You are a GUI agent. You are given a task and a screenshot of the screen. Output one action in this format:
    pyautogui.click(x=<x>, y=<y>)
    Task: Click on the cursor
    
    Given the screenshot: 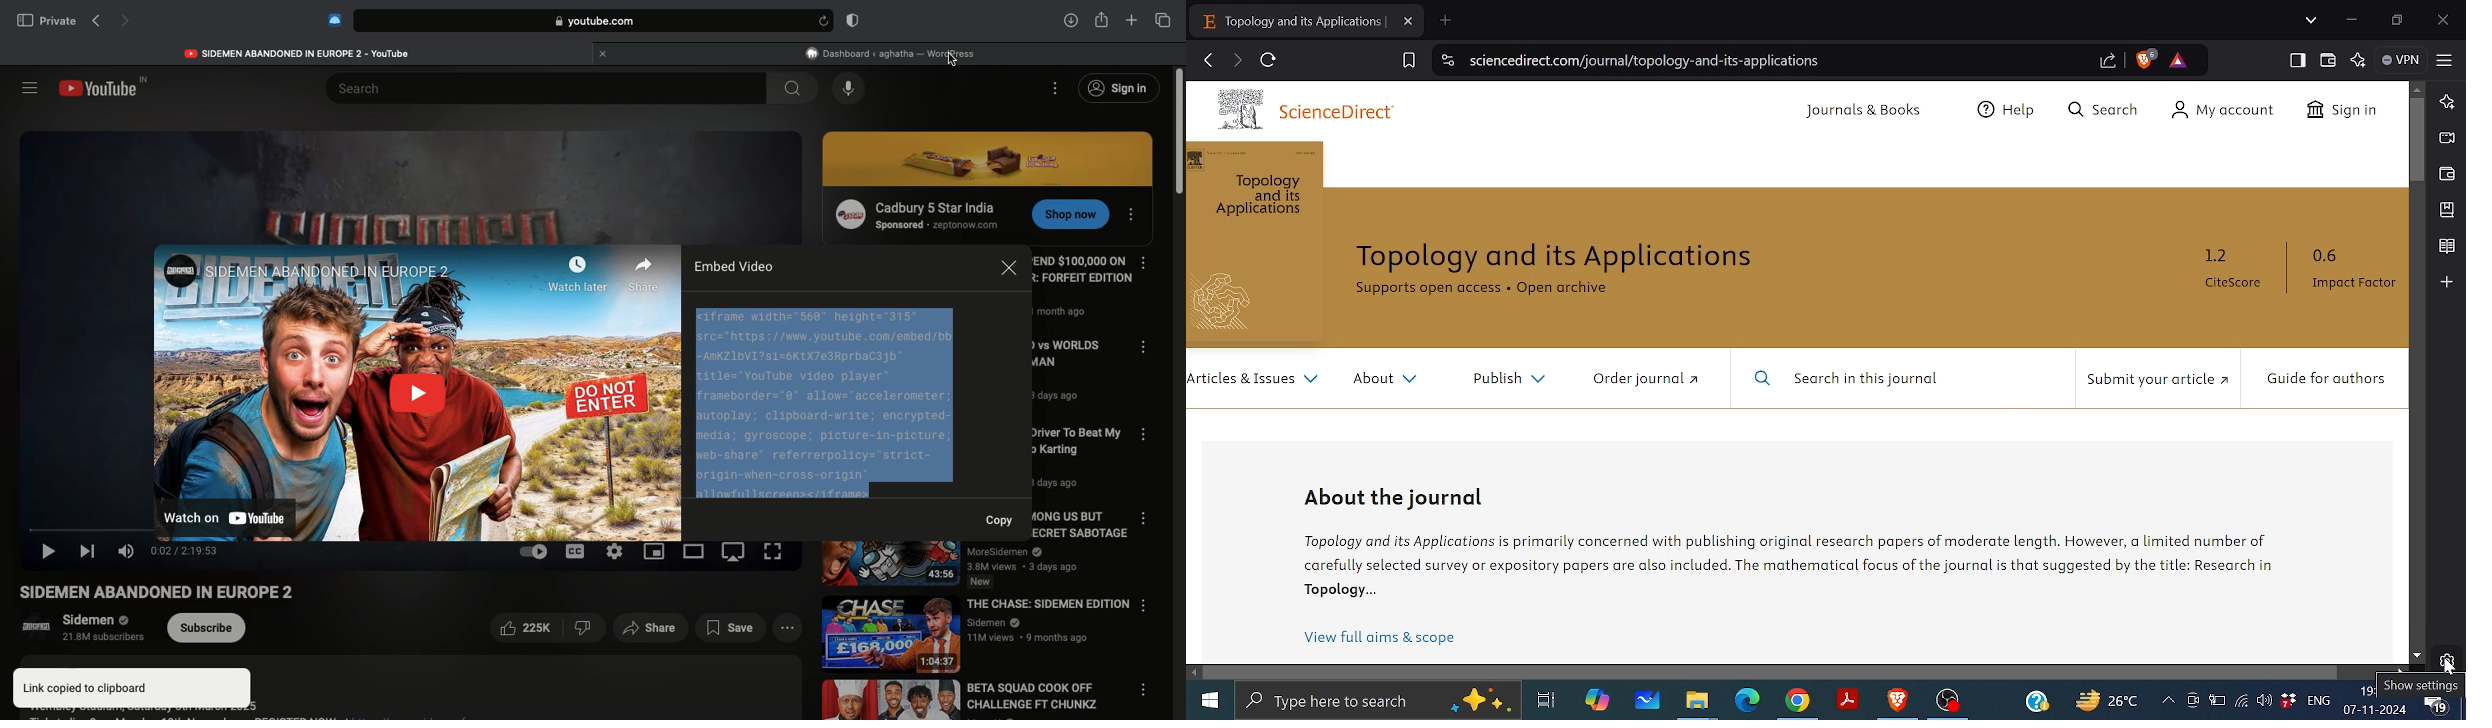 What is the action you would take?
    pyautogui.click(x=955, y=62)
    